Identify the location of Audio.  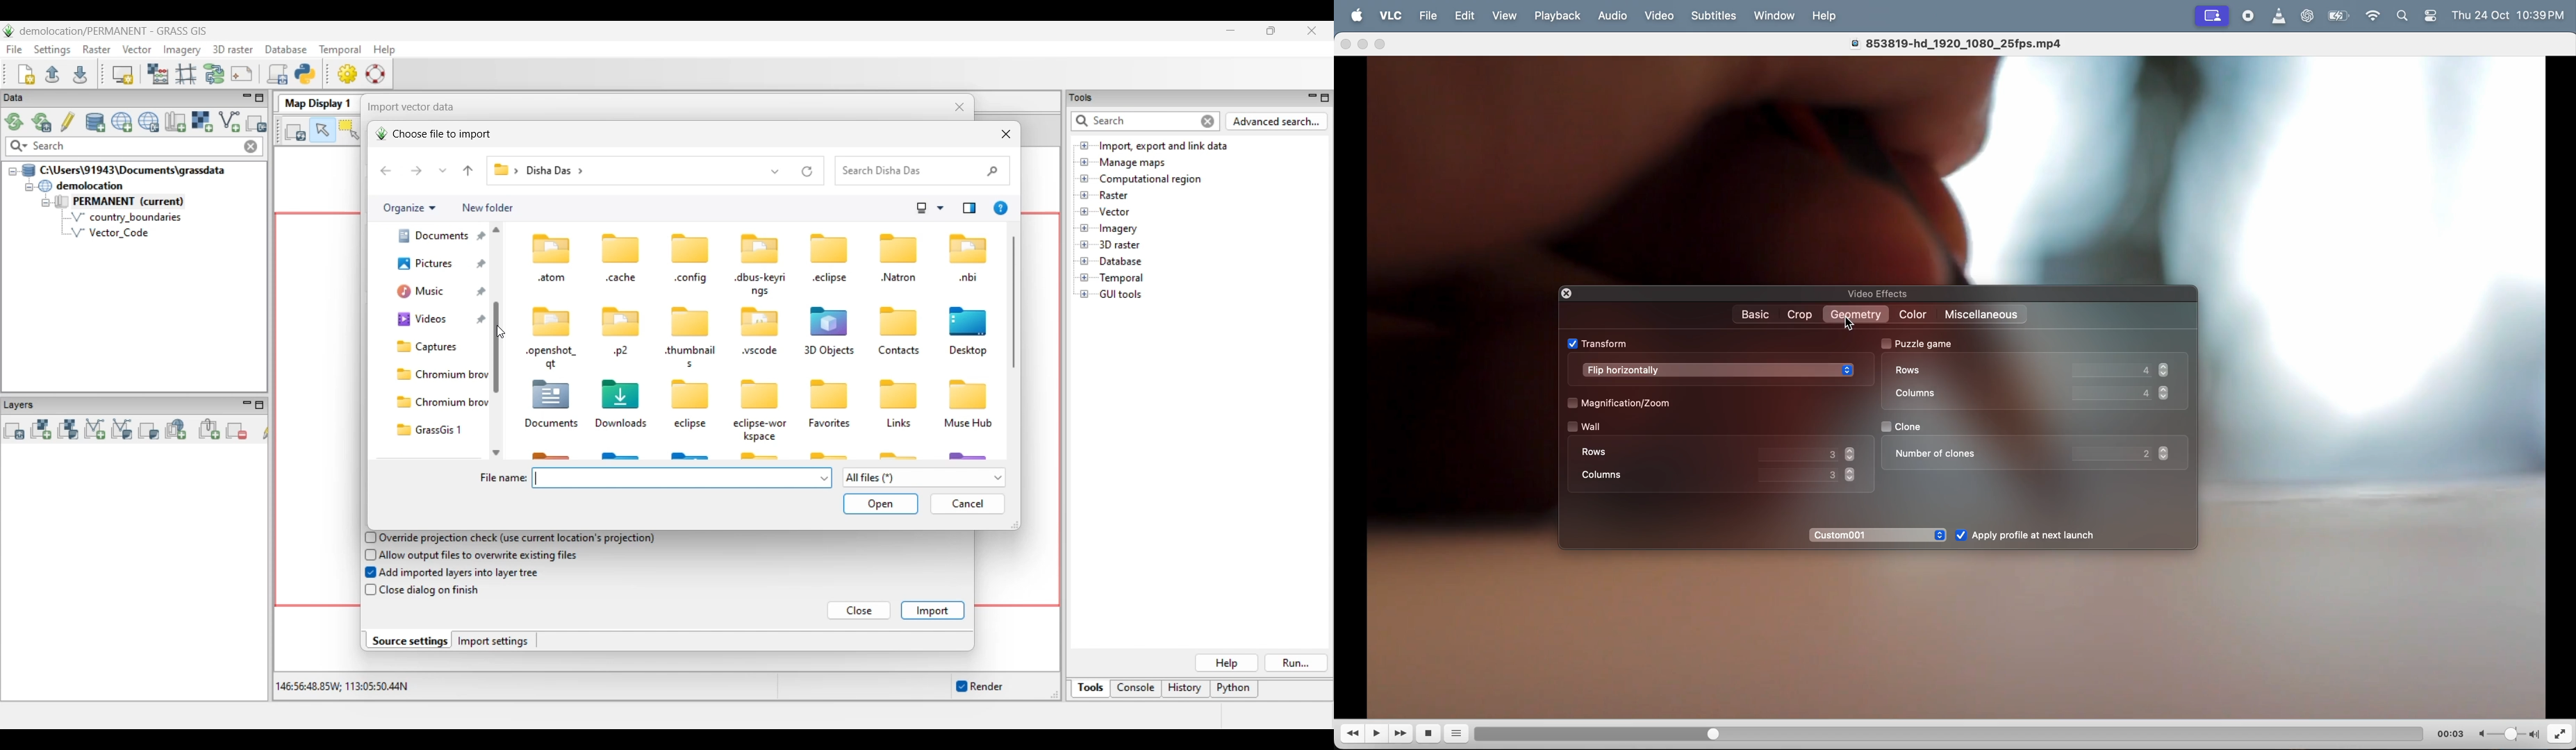
(1614, 17).